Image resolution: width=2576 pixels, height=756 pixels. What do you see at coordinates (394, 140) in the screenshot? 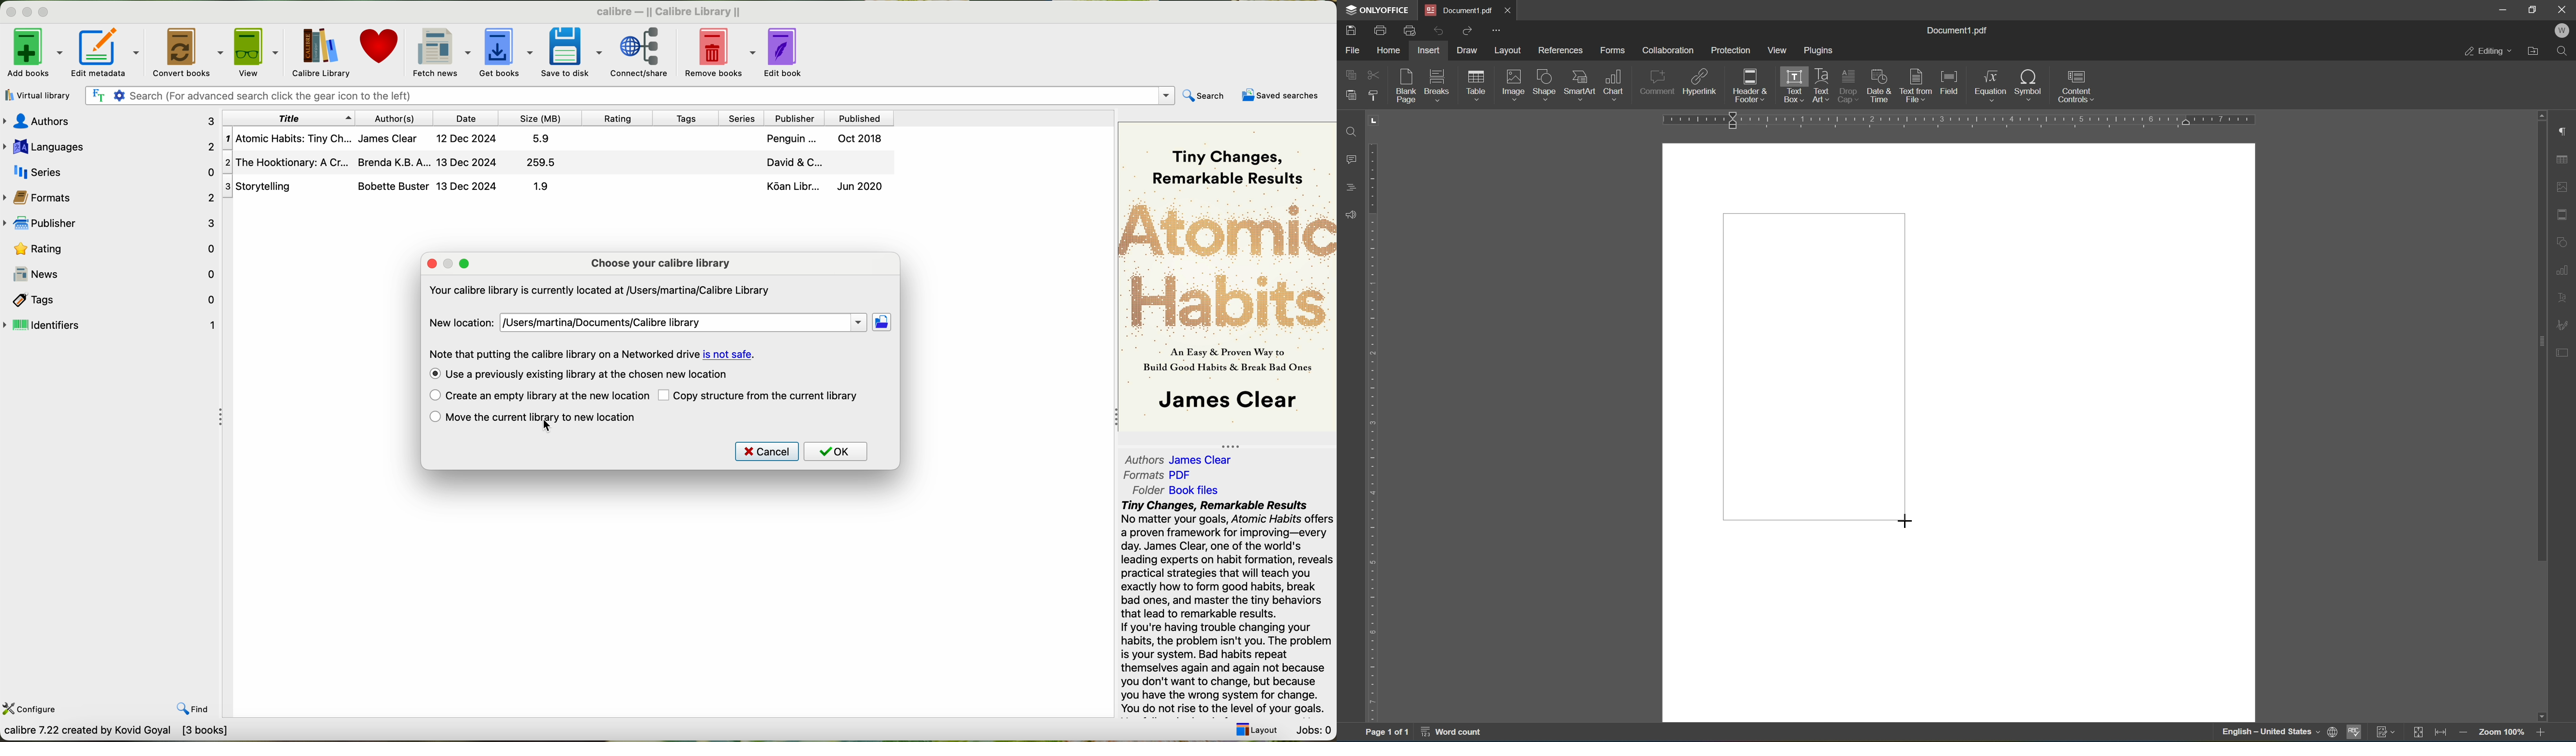
I see `1| Atomic Habits: Tiny Ch... James Clear 12 Dec 2024 5.9` at bounding box center [394, 140].